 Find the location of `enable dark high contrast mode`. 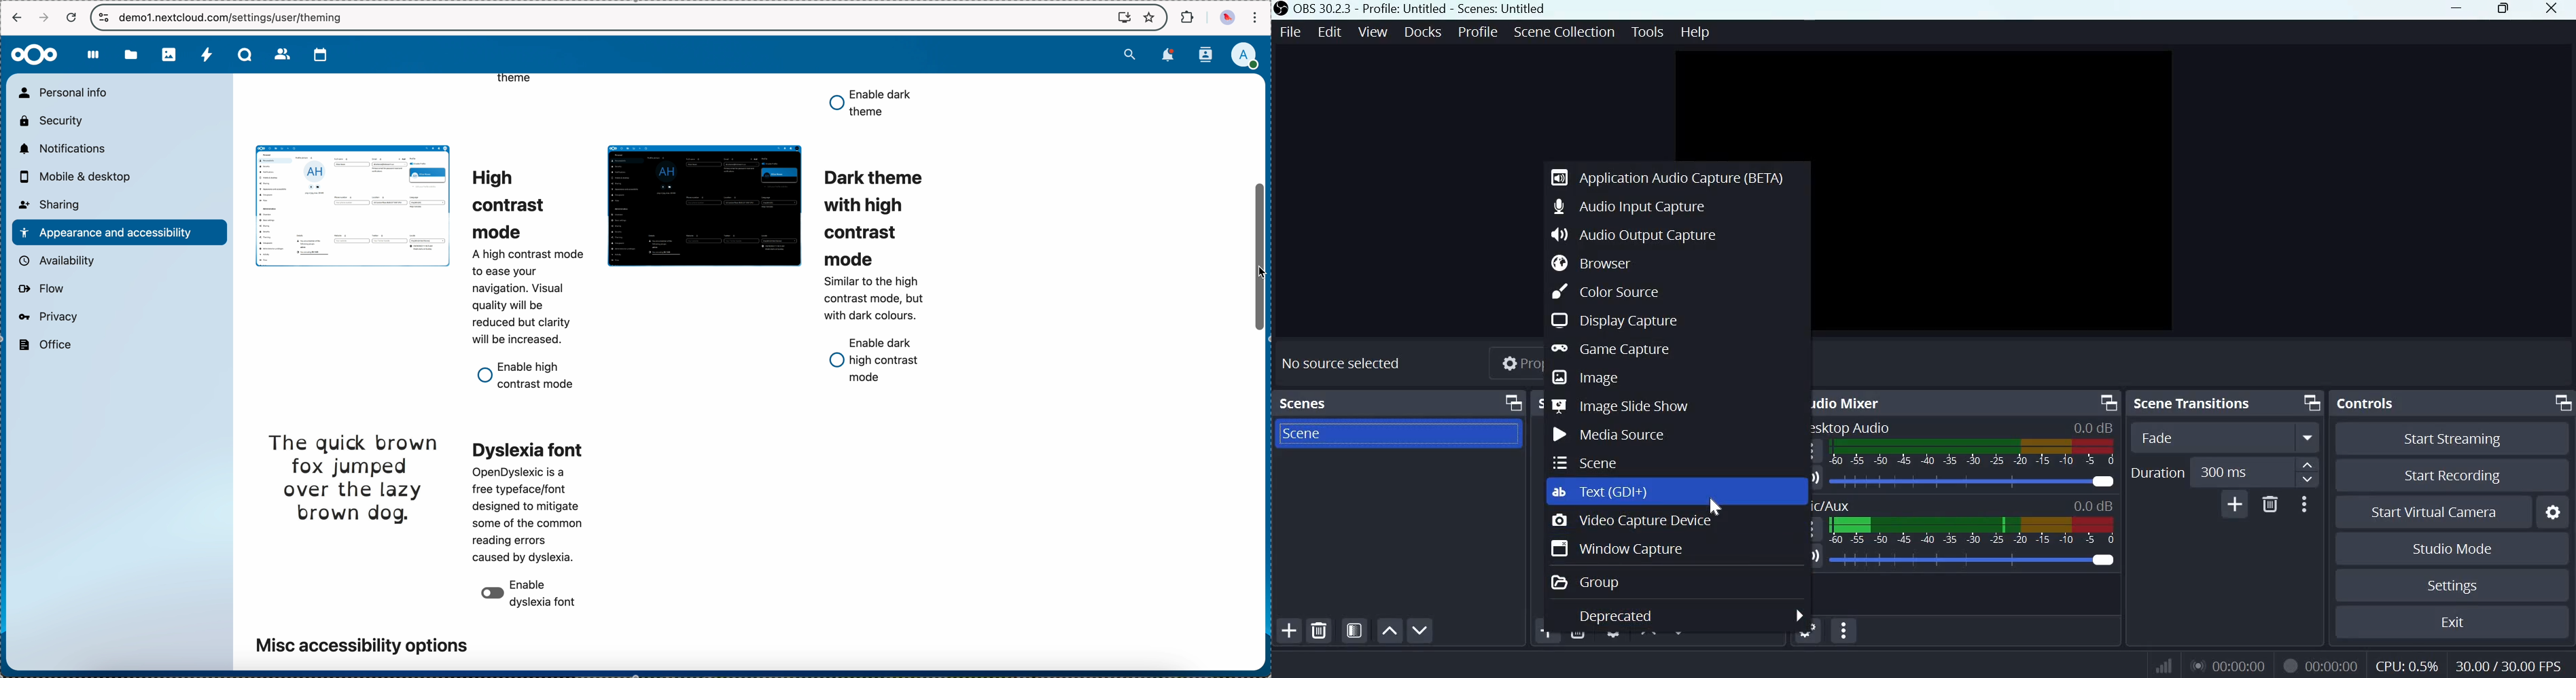

enable dark high contrast mode is located at coordinates (876, 362).